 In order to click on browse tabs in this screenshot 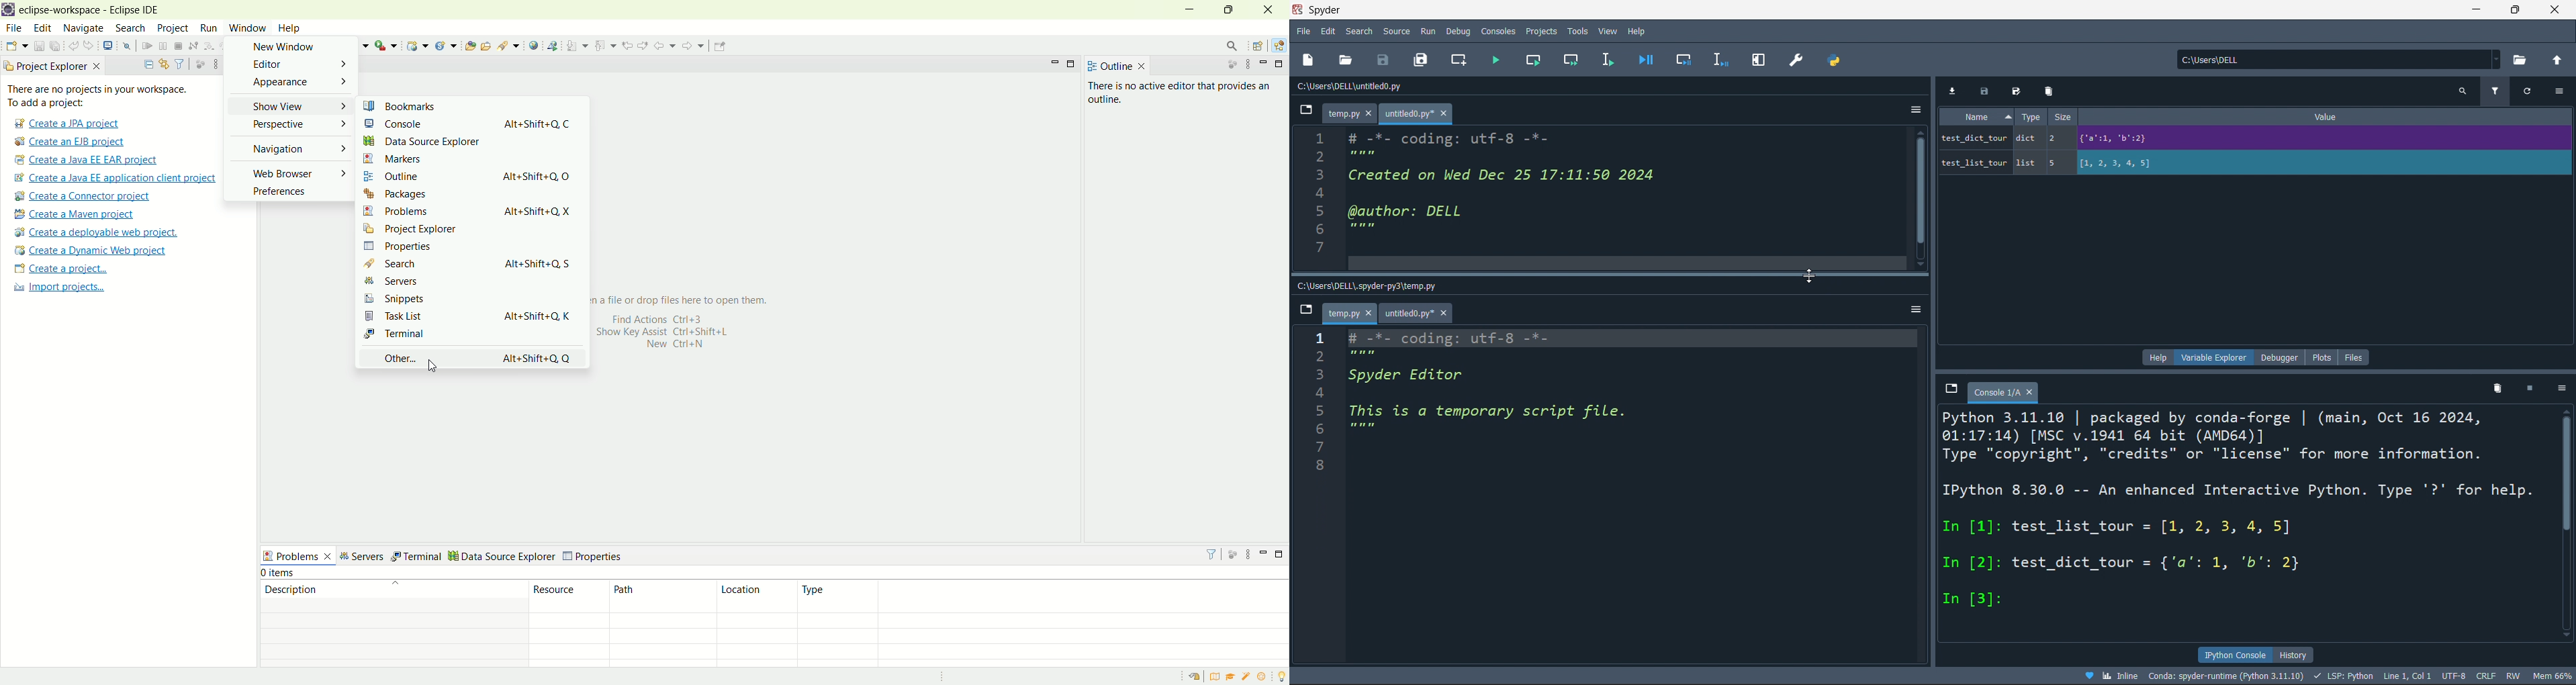, I will do `click(1305, 111)`.